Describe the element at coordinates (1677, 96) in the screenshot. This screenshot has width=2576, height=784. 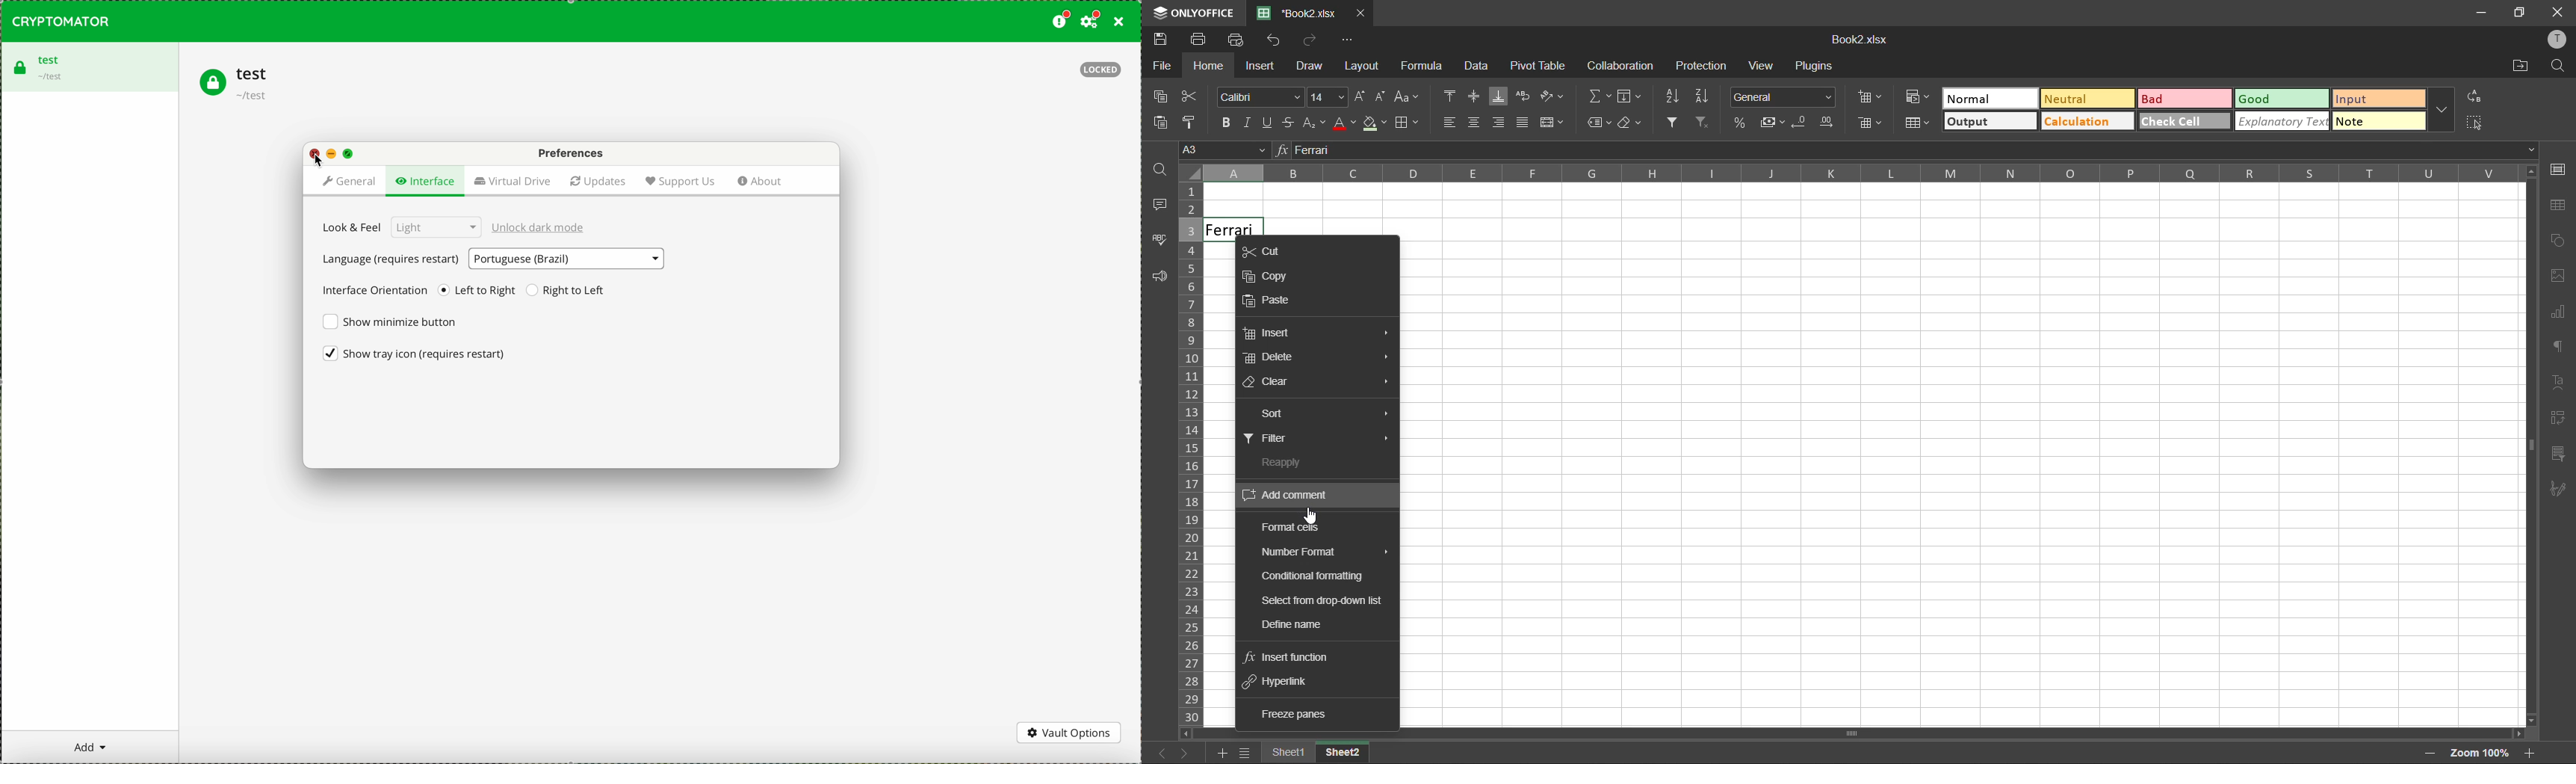
I see `sort ascending` at that location.